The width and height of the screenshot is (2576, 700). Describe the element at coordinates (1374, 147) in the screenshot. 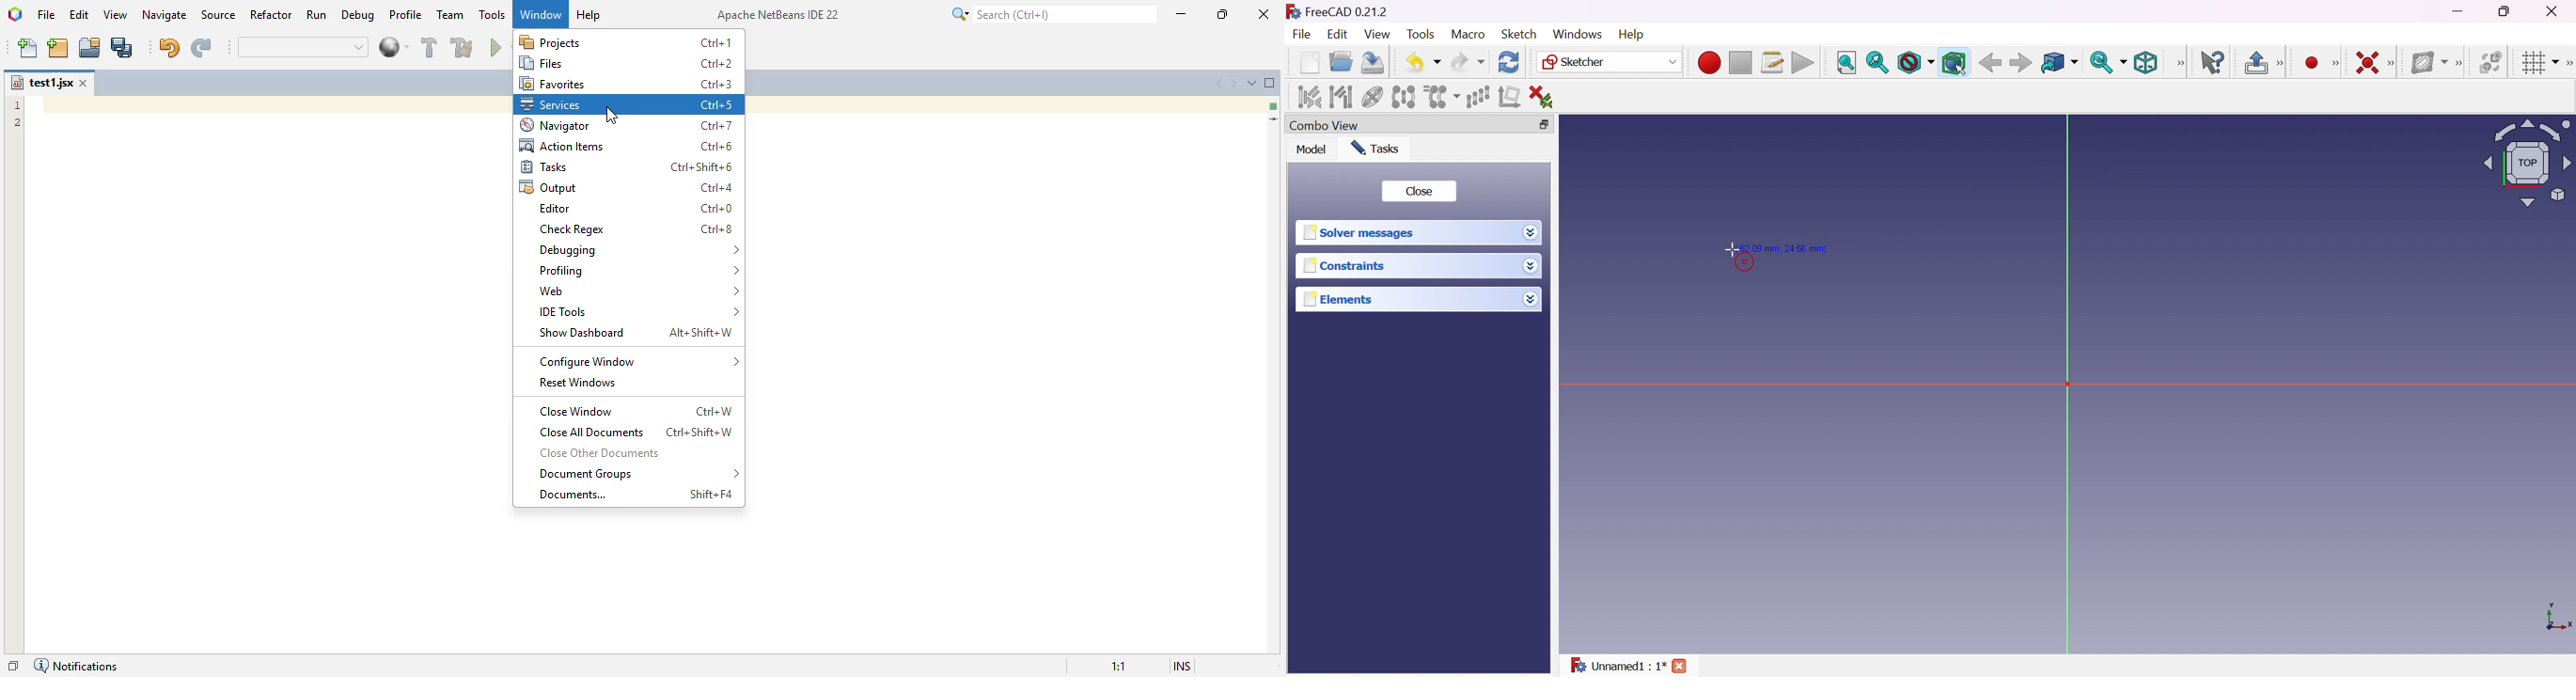

I see `Tasks` at that location.